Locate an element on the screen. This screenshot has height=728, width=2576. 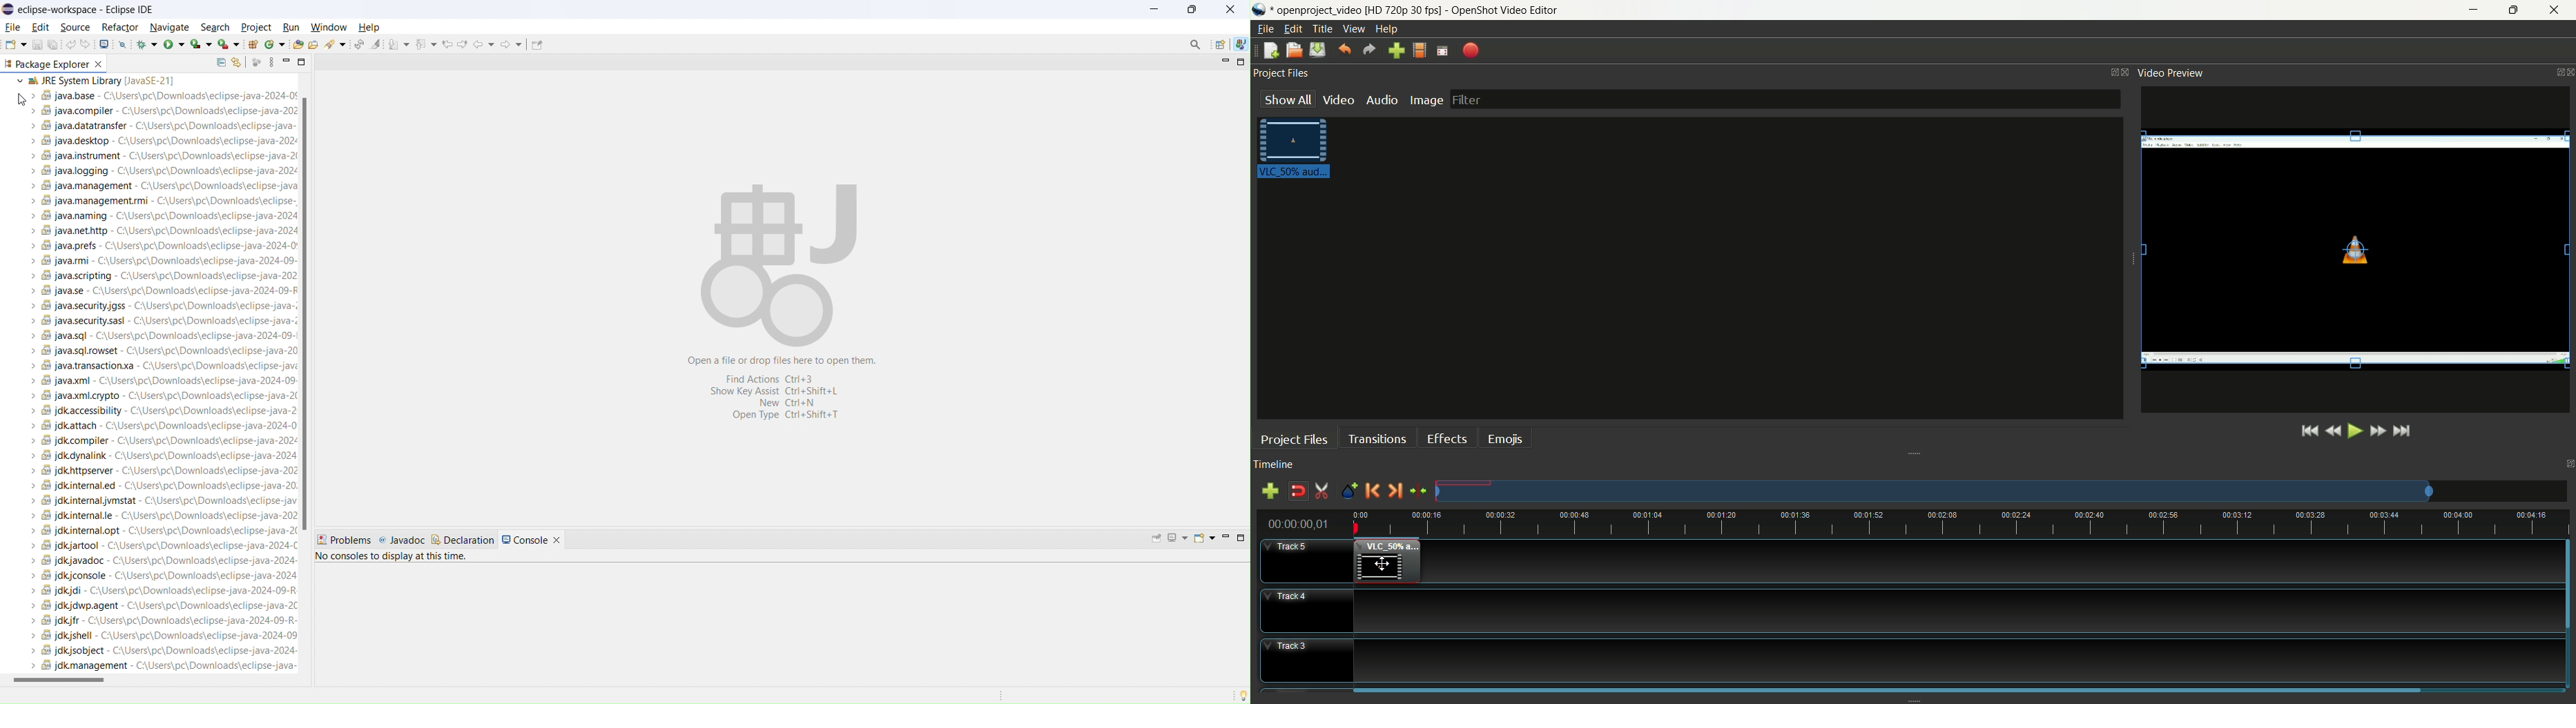
save is located at coordinates (38, 44).